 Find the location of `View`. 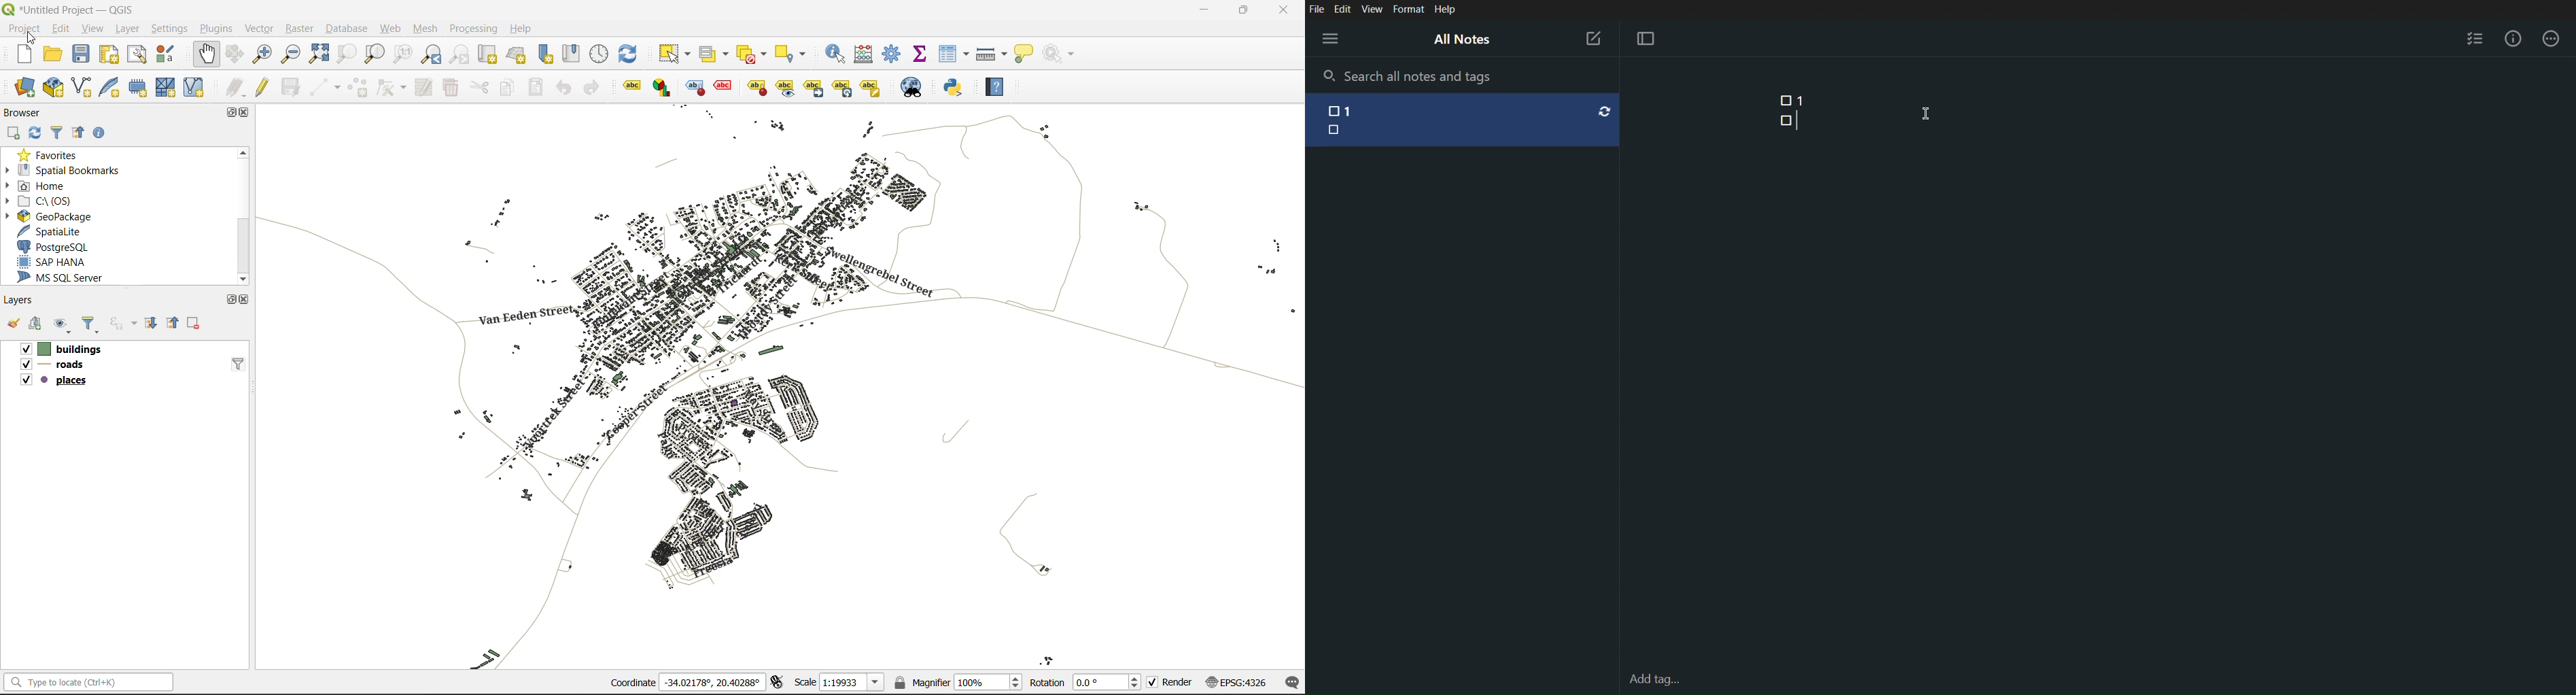

View is located at coordinates (1373, 9).